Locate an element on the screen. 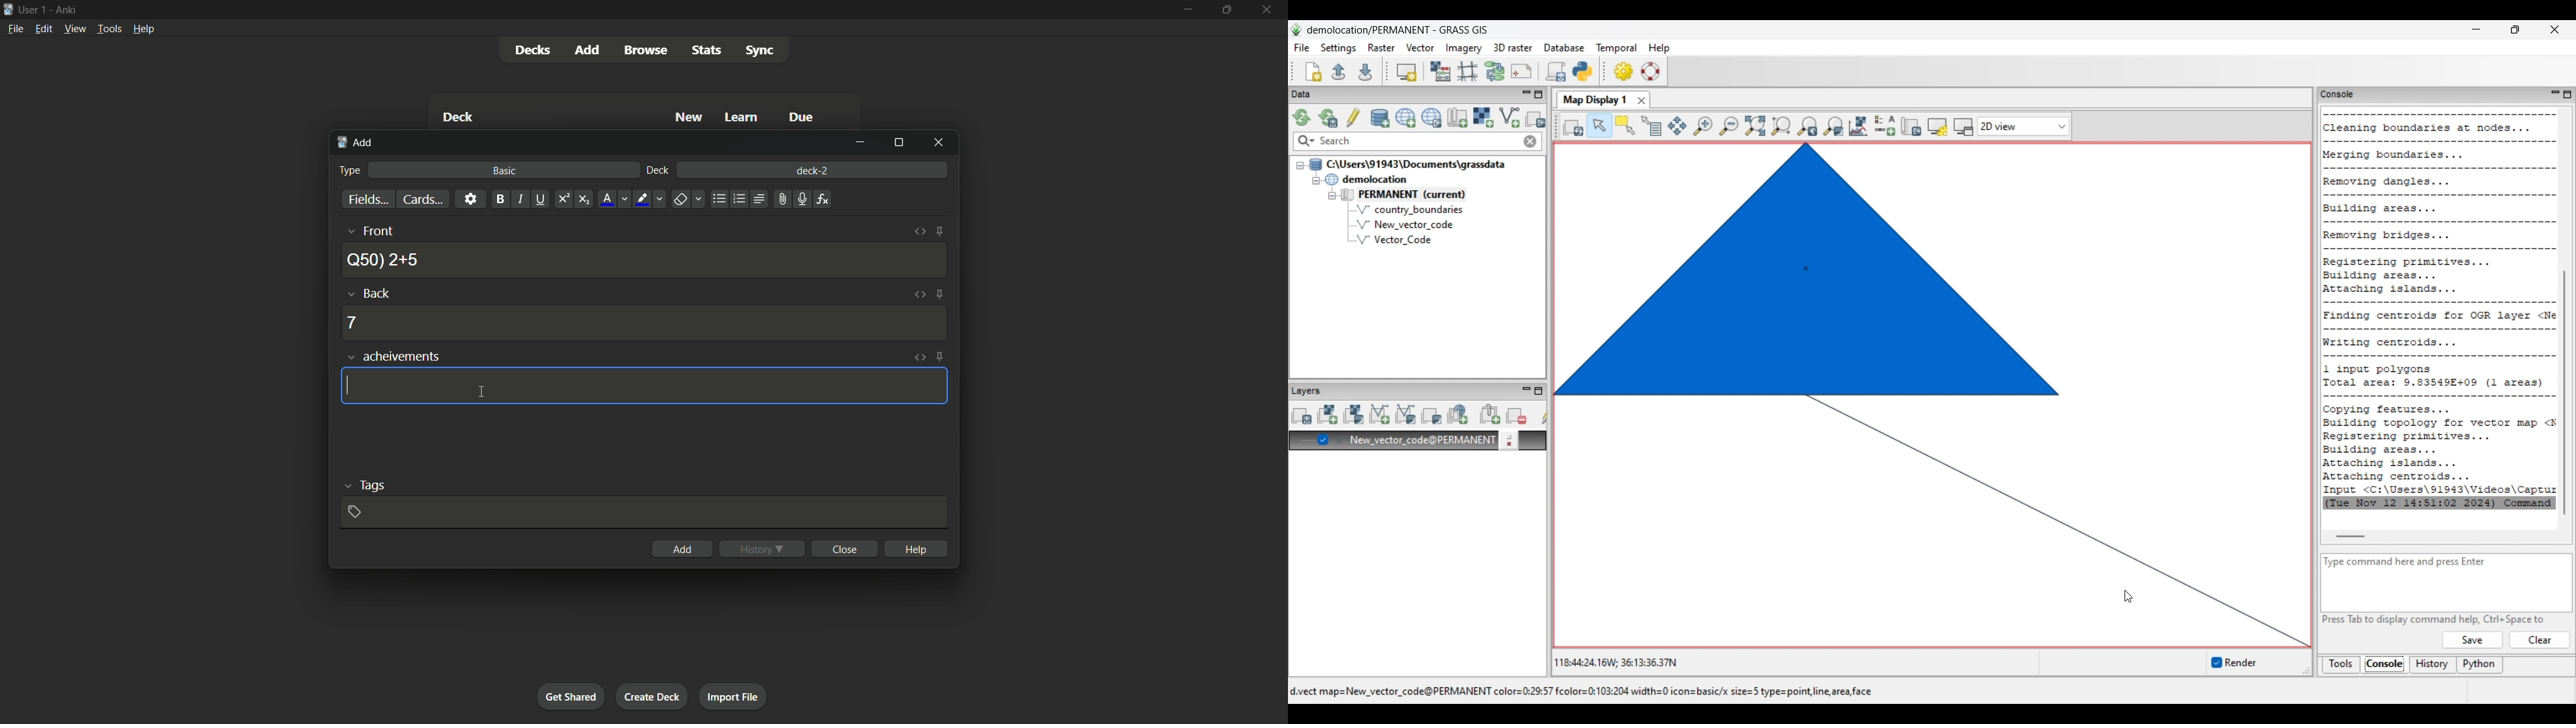  equations is located at coordinates (823, 199).